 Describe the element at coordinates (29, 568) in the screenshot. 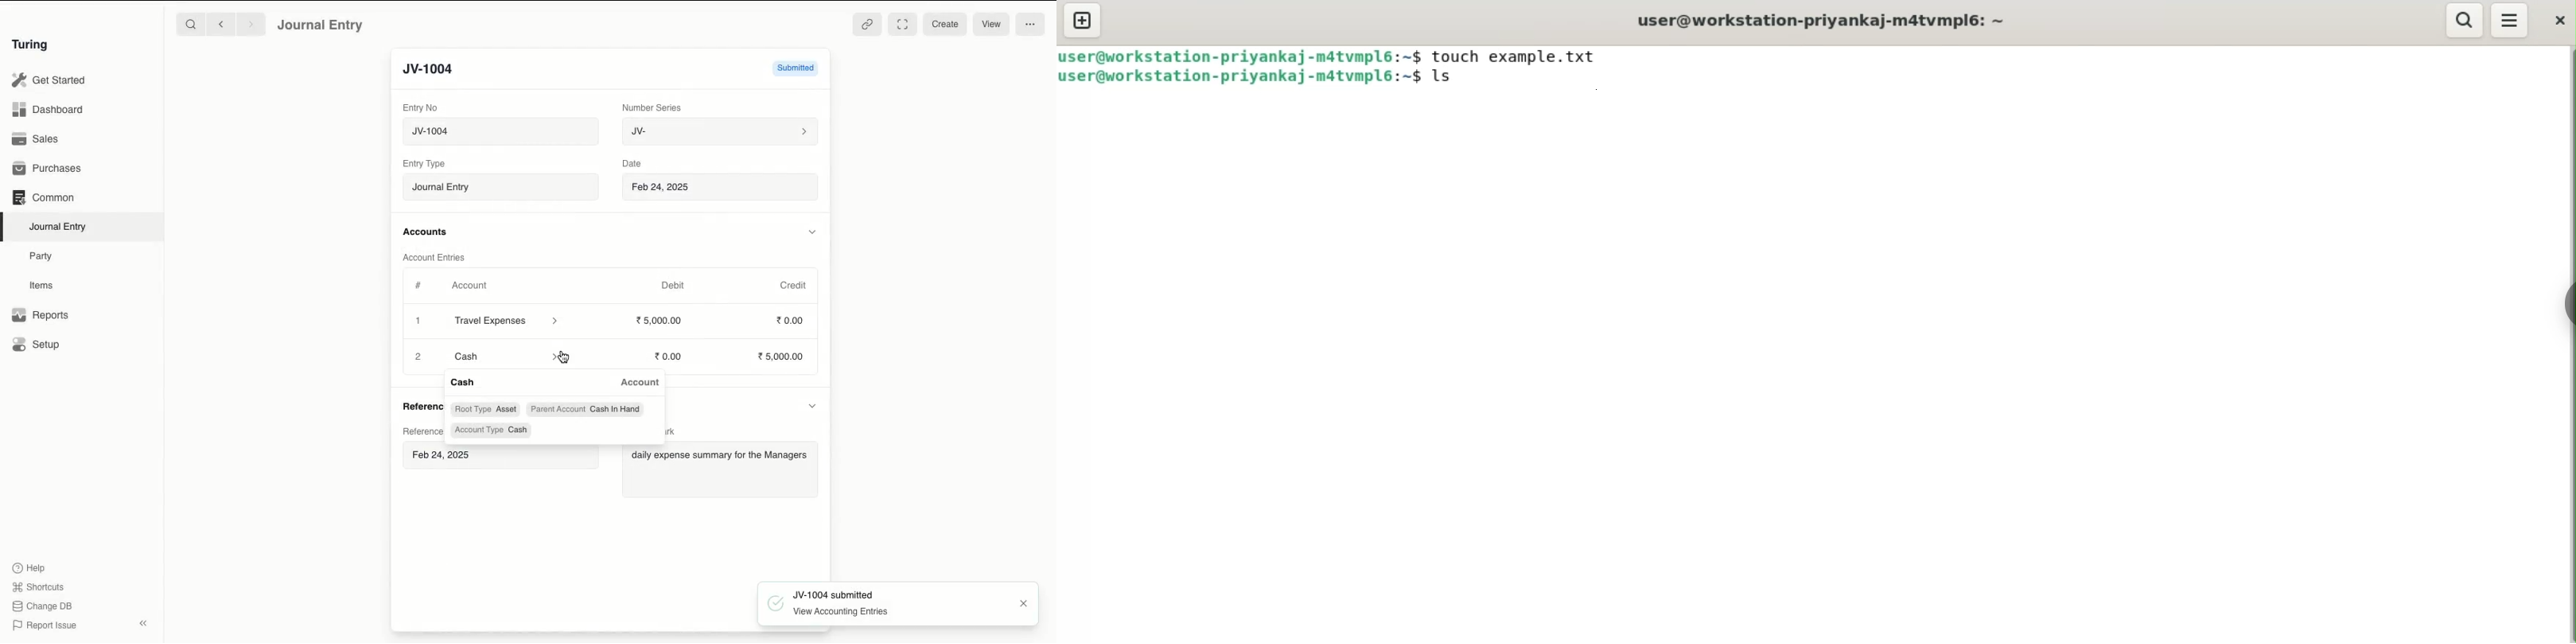

I see `Help` at that location.